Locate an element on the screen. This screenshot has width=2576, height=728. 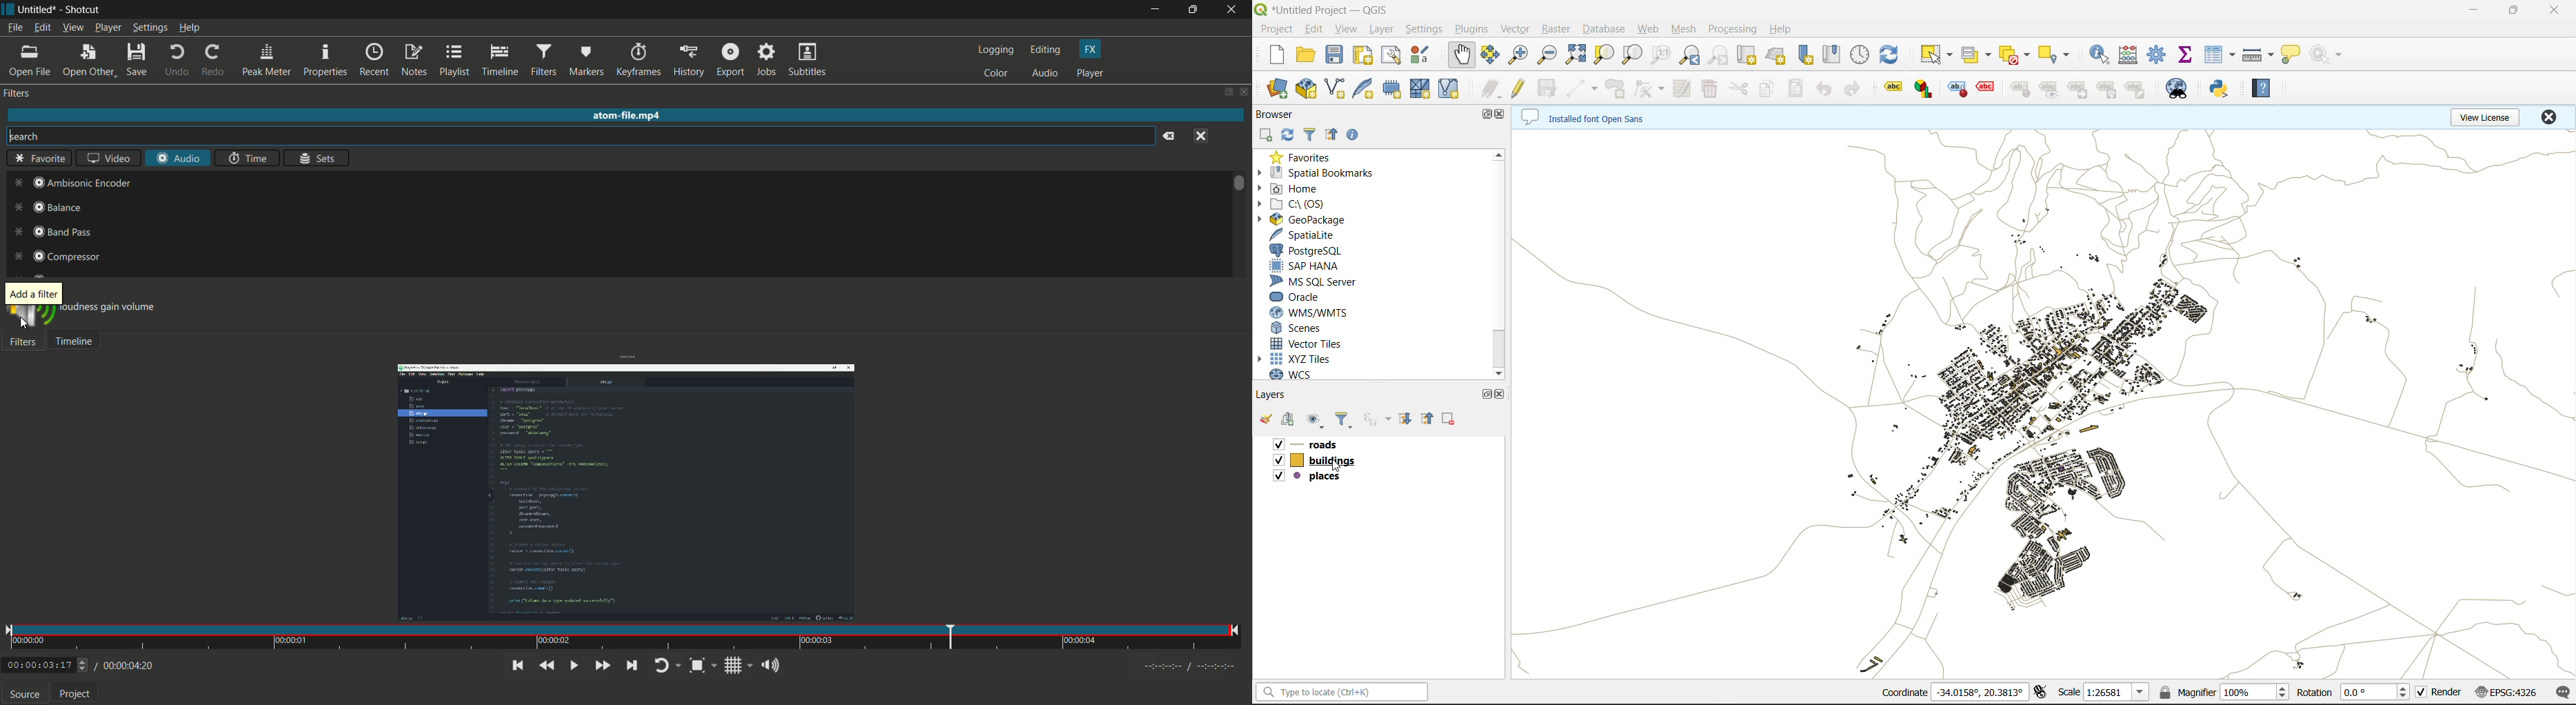
player menu is located at coordinates (108, 27).